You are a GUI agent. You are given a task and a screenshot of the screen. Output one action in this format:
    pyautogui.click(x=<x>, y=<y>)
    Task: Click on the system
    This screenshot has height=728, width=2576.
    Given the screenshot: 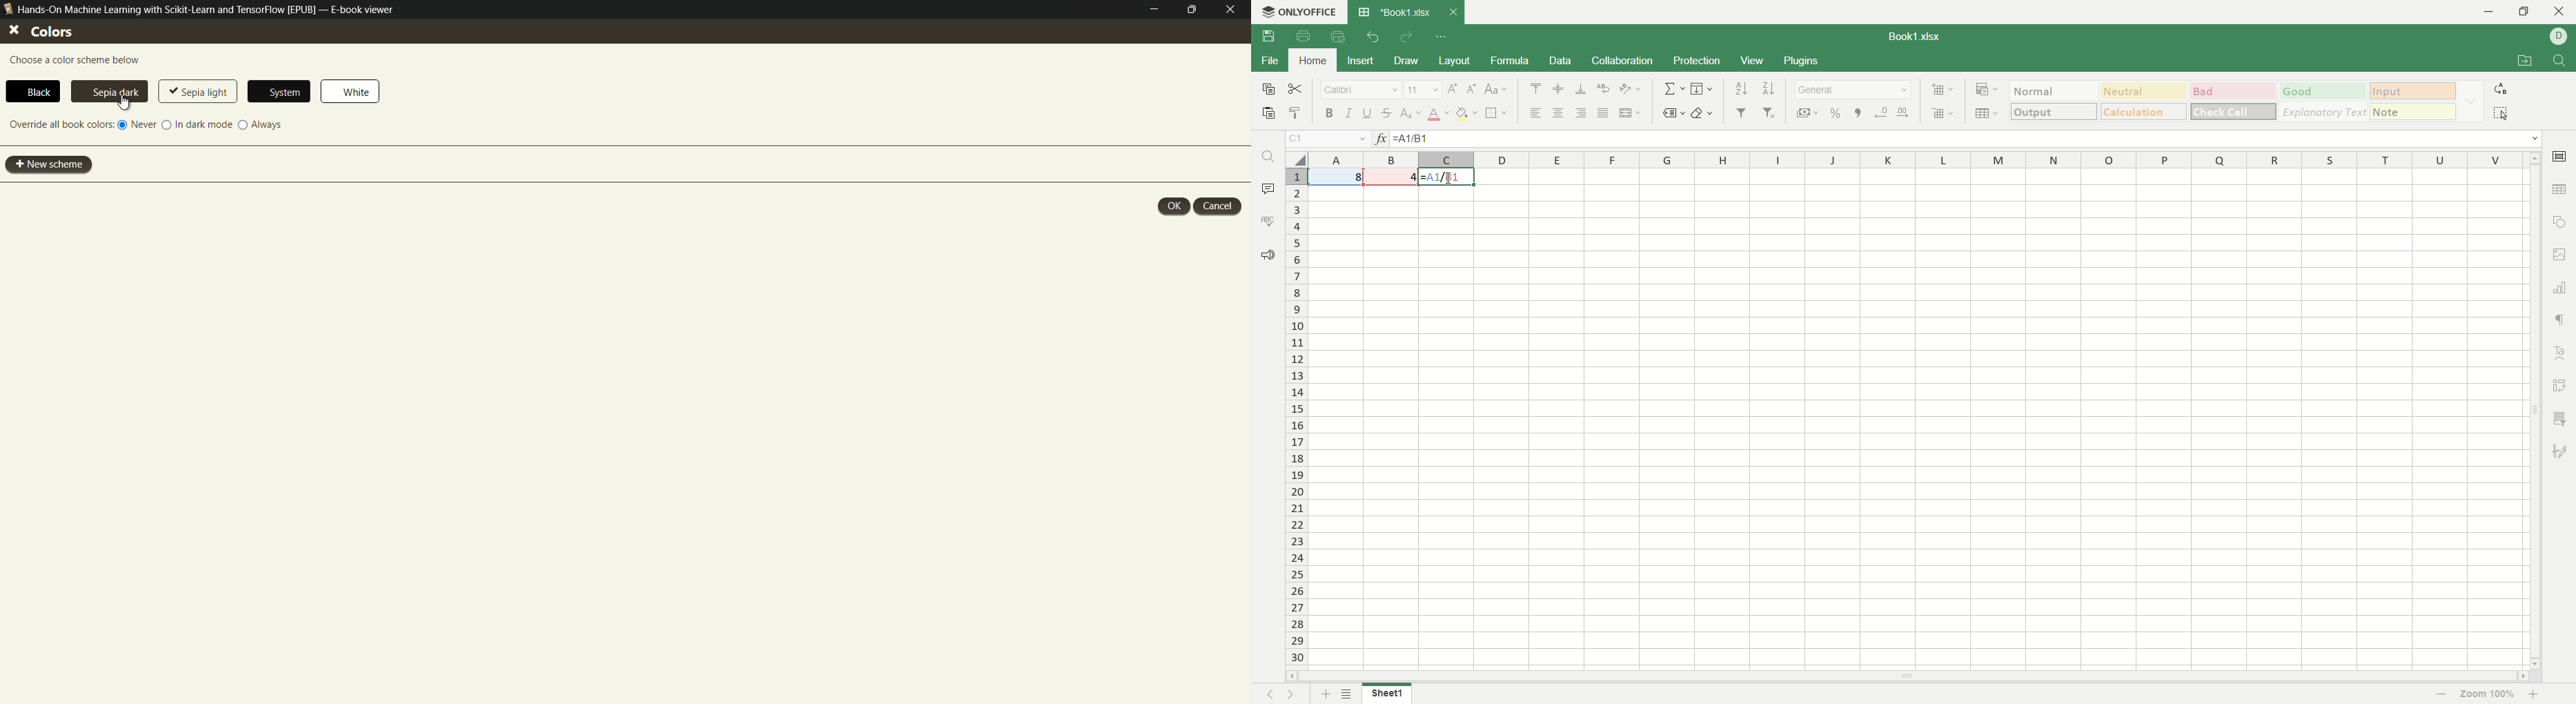 What is the action you would take?
    pyautogui.click(x=278, y=91)
    